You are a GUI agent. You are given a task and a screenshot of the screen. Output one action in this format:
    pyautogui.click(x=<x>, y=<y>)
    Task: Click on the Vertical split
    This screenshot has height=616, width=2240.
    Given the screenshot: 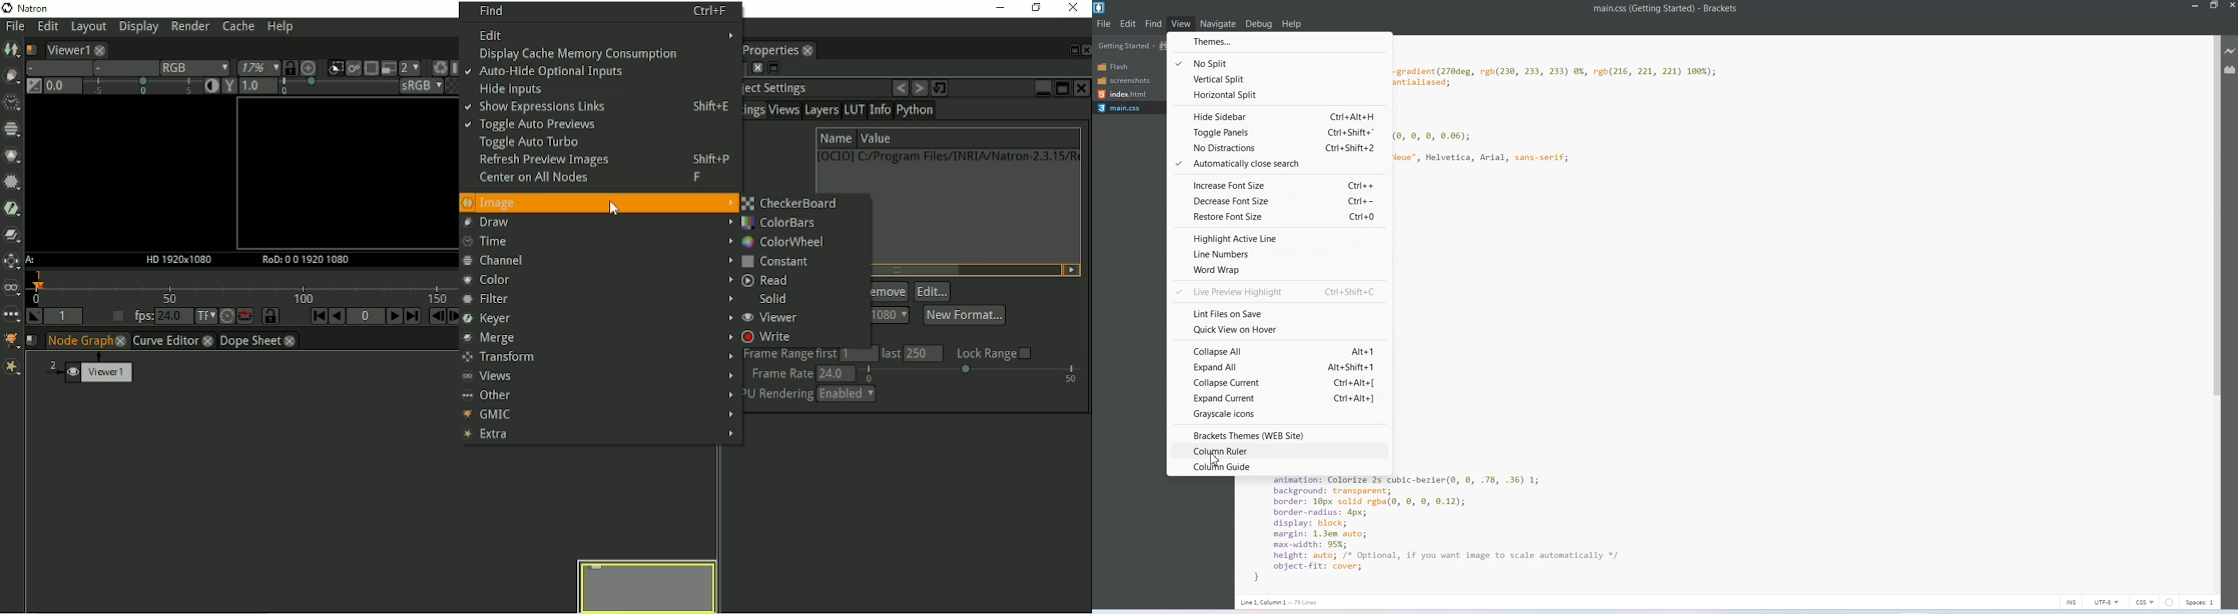 What is the action you would take?
    pyautogui.click(x=1280, y=78)
    